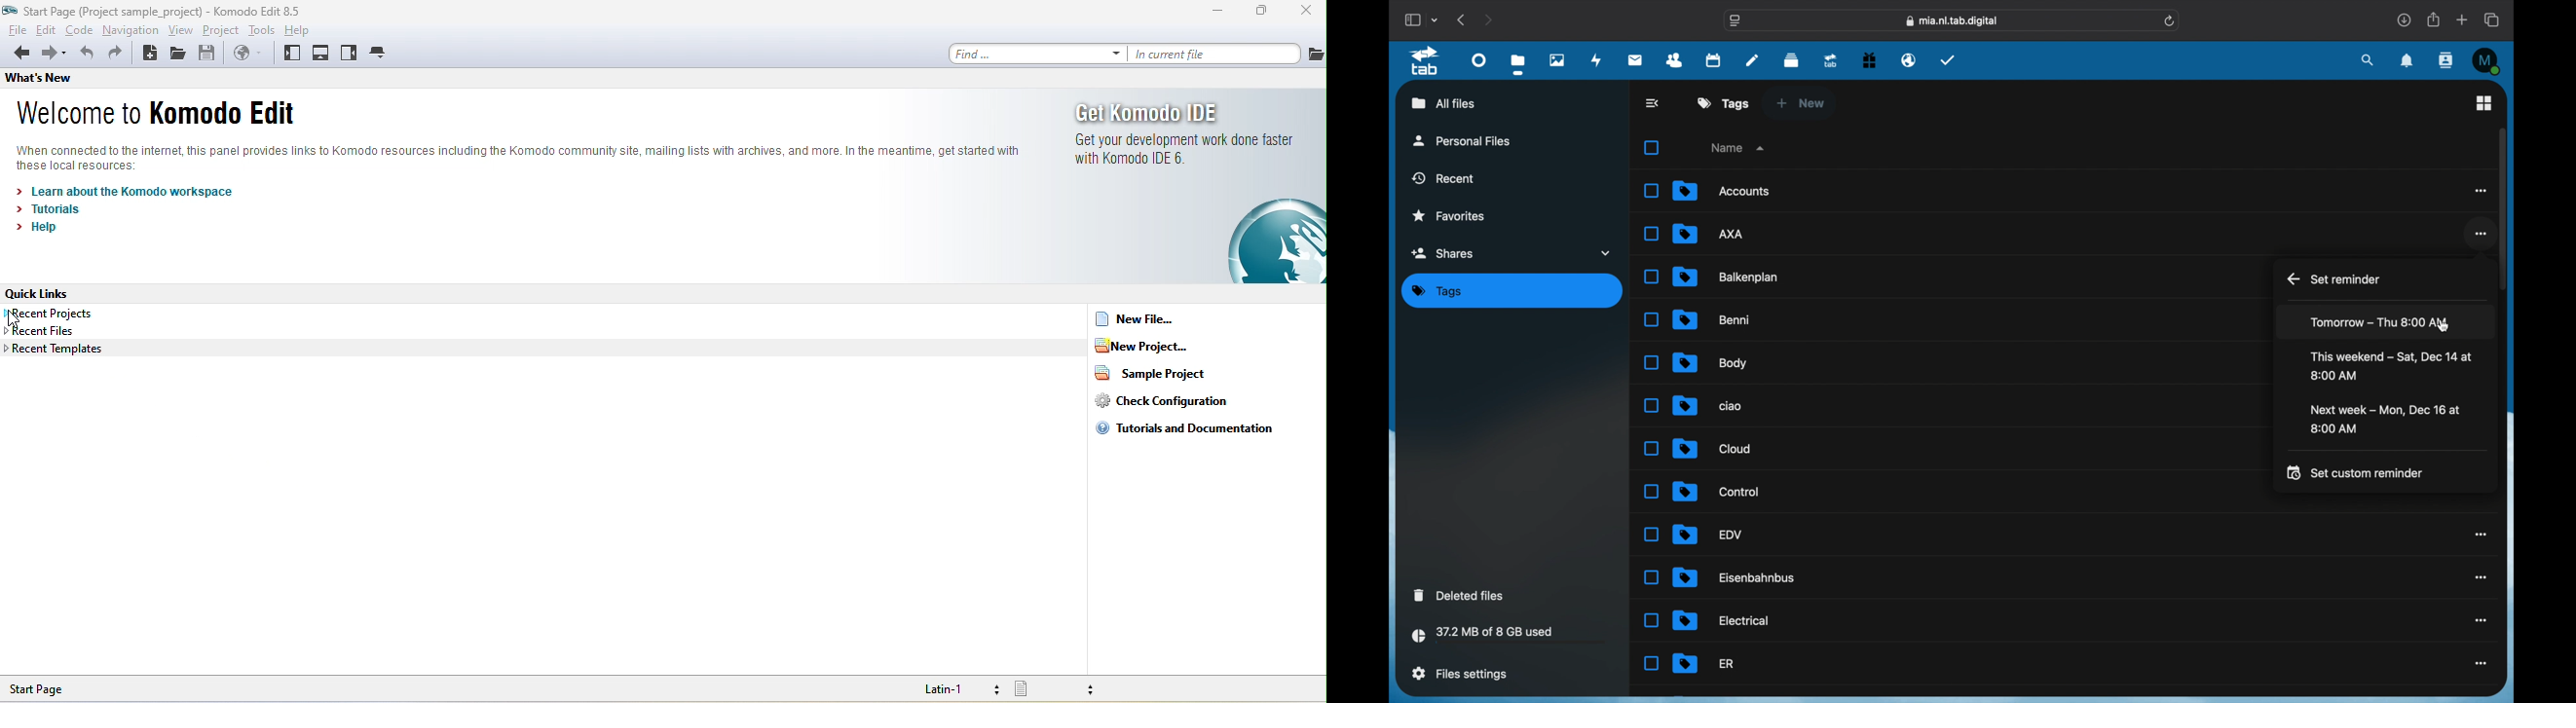 The image size is (2576, 728). Describe the element at coordinates (2385, 419) in the screenshot. I see `next week` at that location.